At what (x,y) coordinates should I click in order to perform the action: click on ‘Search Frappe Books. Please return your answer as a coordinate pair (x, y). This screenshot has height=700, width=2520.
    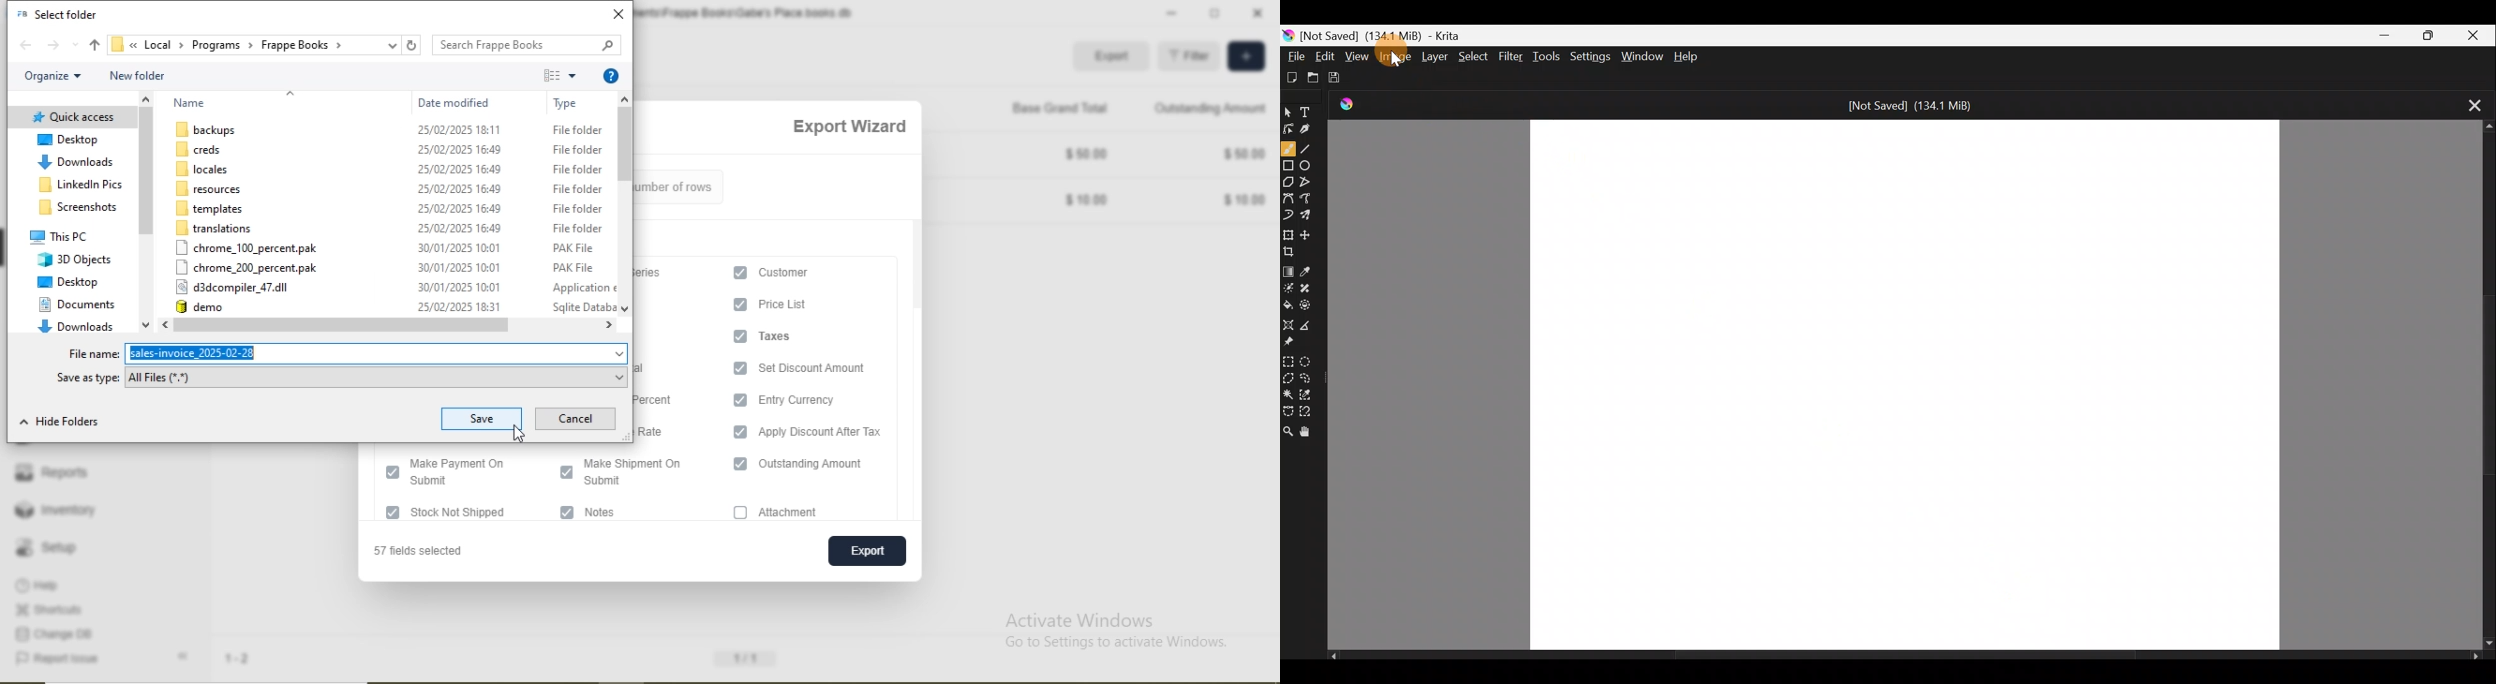
    Looking at the image, I should click on (499, 45).